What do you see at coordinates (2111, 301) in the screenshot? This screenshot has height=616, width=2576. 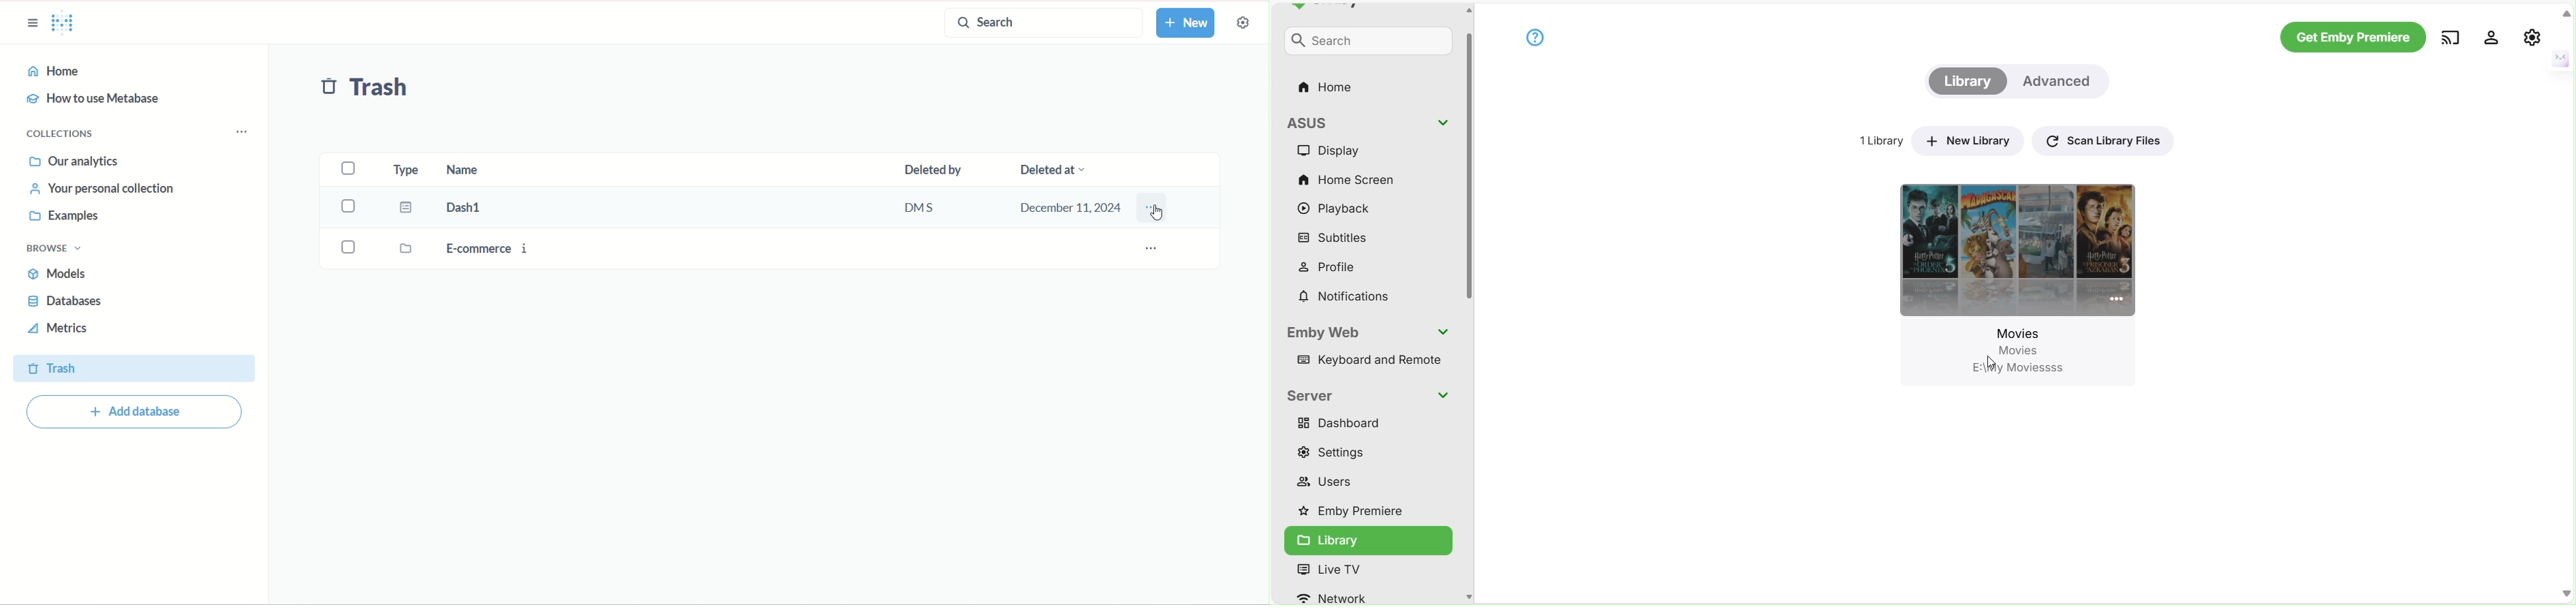 I see `options` at bounding box center [2111, 301].